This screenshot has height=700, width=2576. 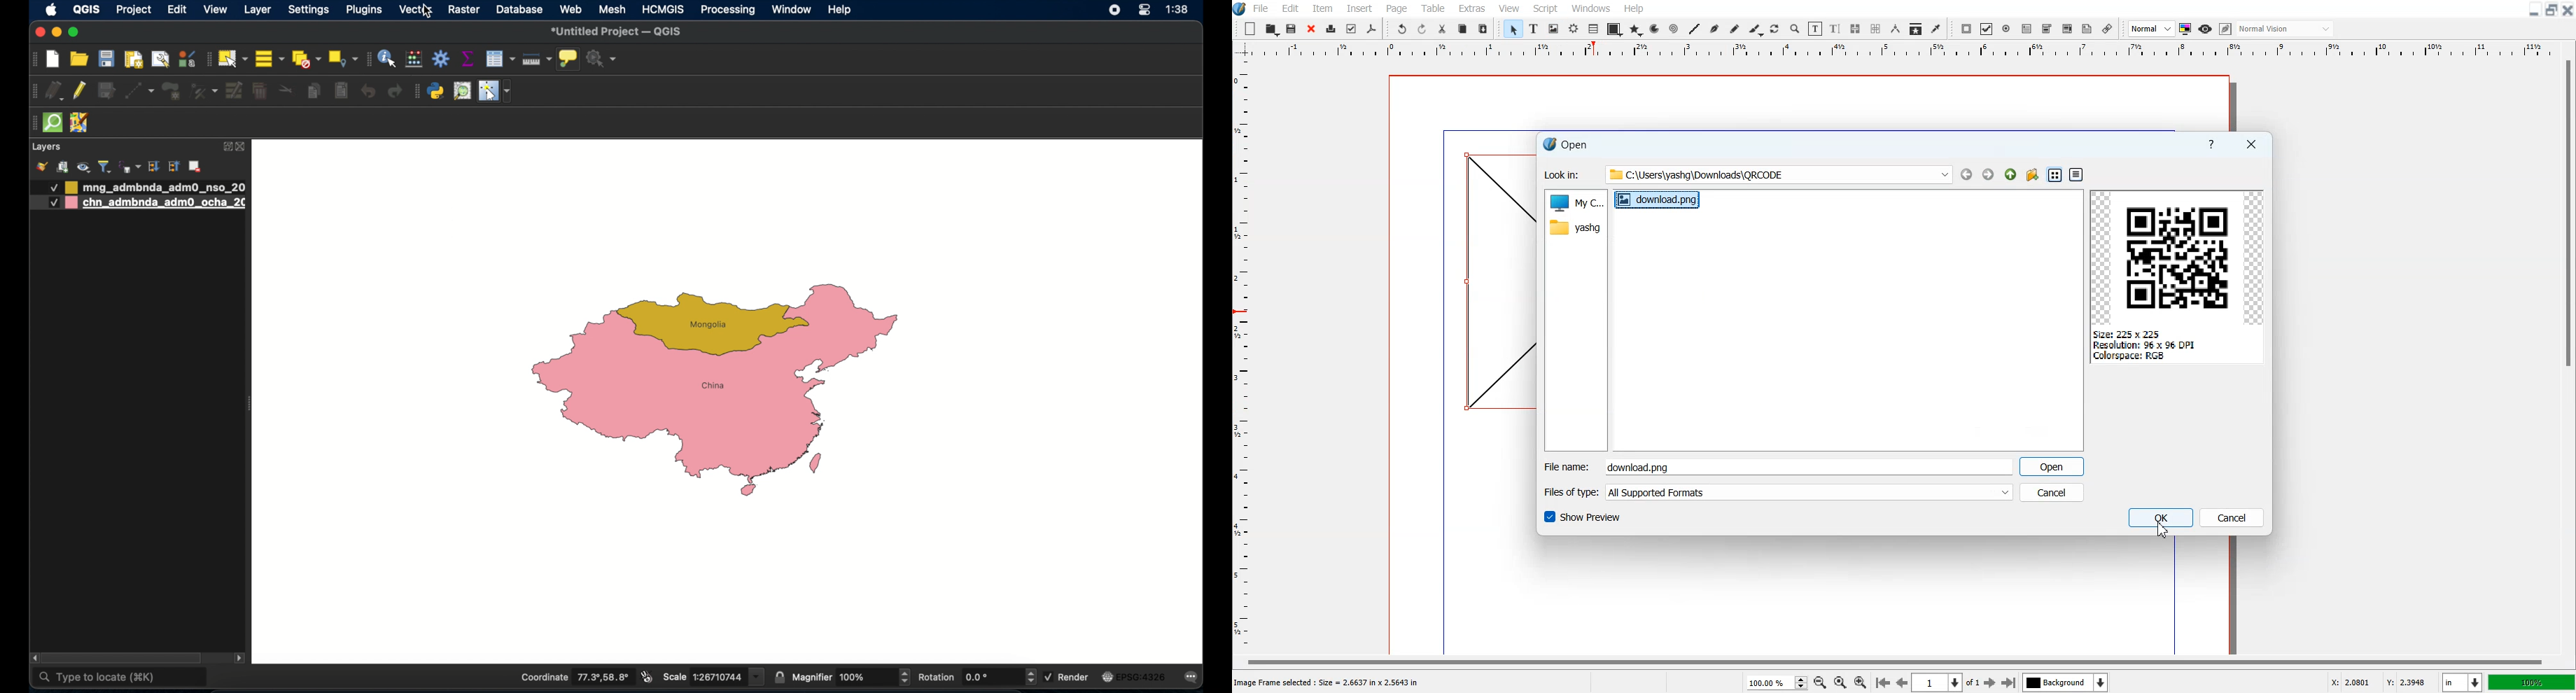 I want to click on magnifier, so click(x=851, y=678).